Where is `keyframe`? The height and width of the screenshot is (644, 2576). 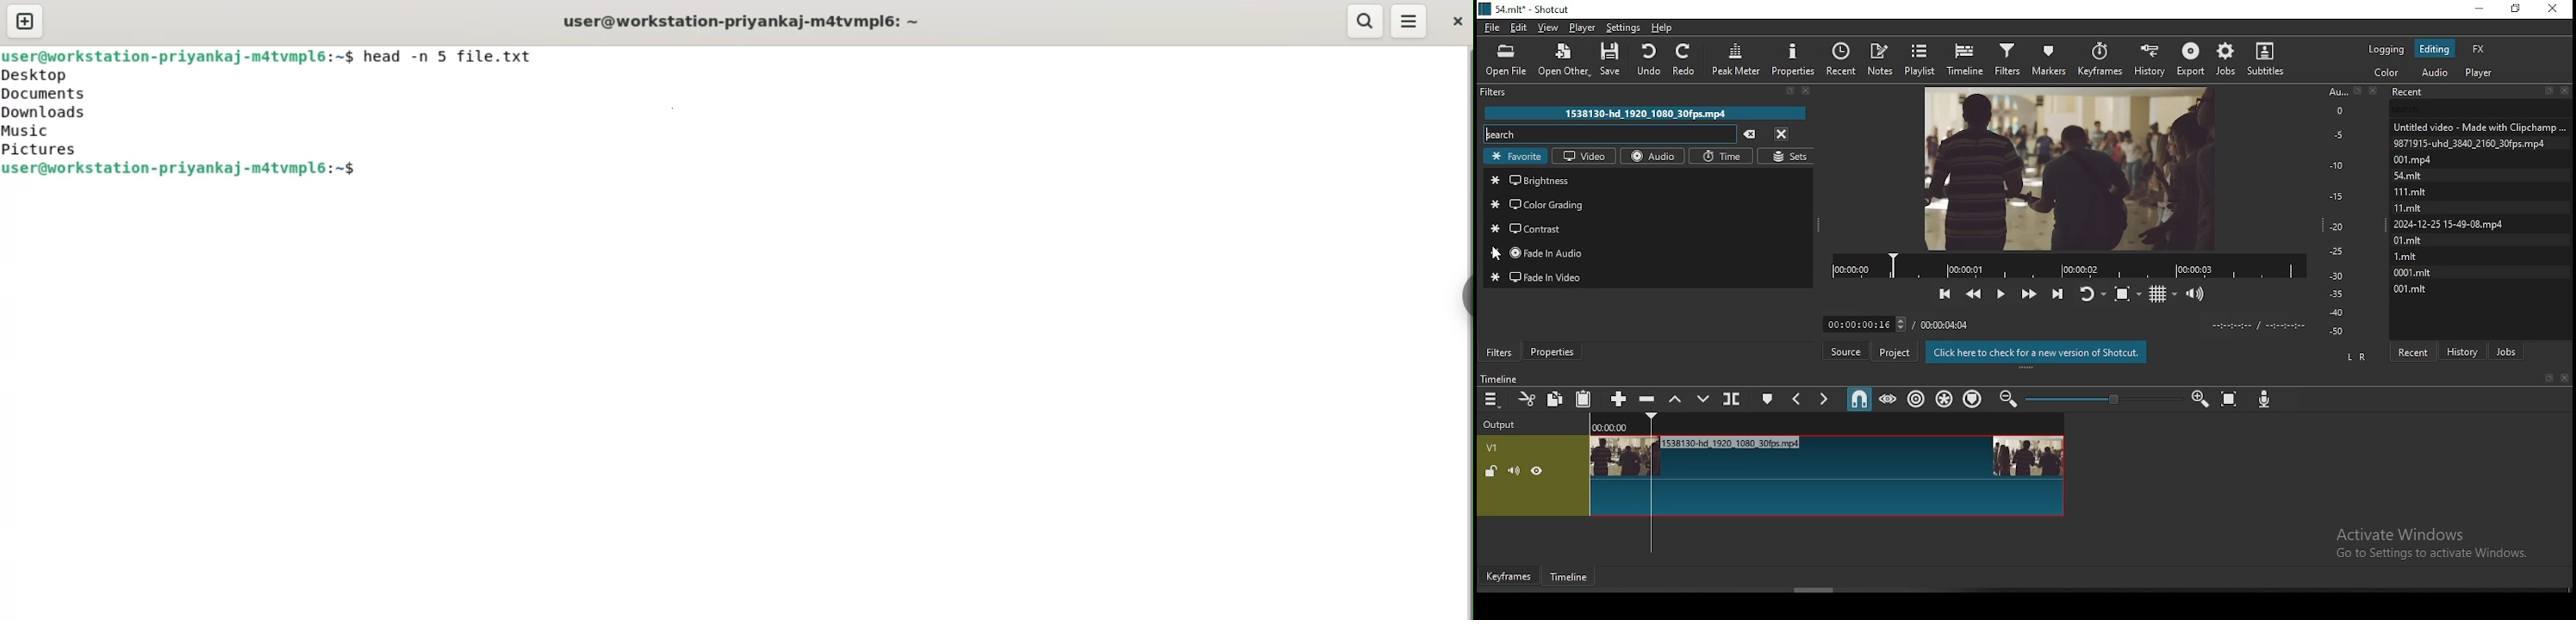
keyframe is located at coordinates (1509, 577).